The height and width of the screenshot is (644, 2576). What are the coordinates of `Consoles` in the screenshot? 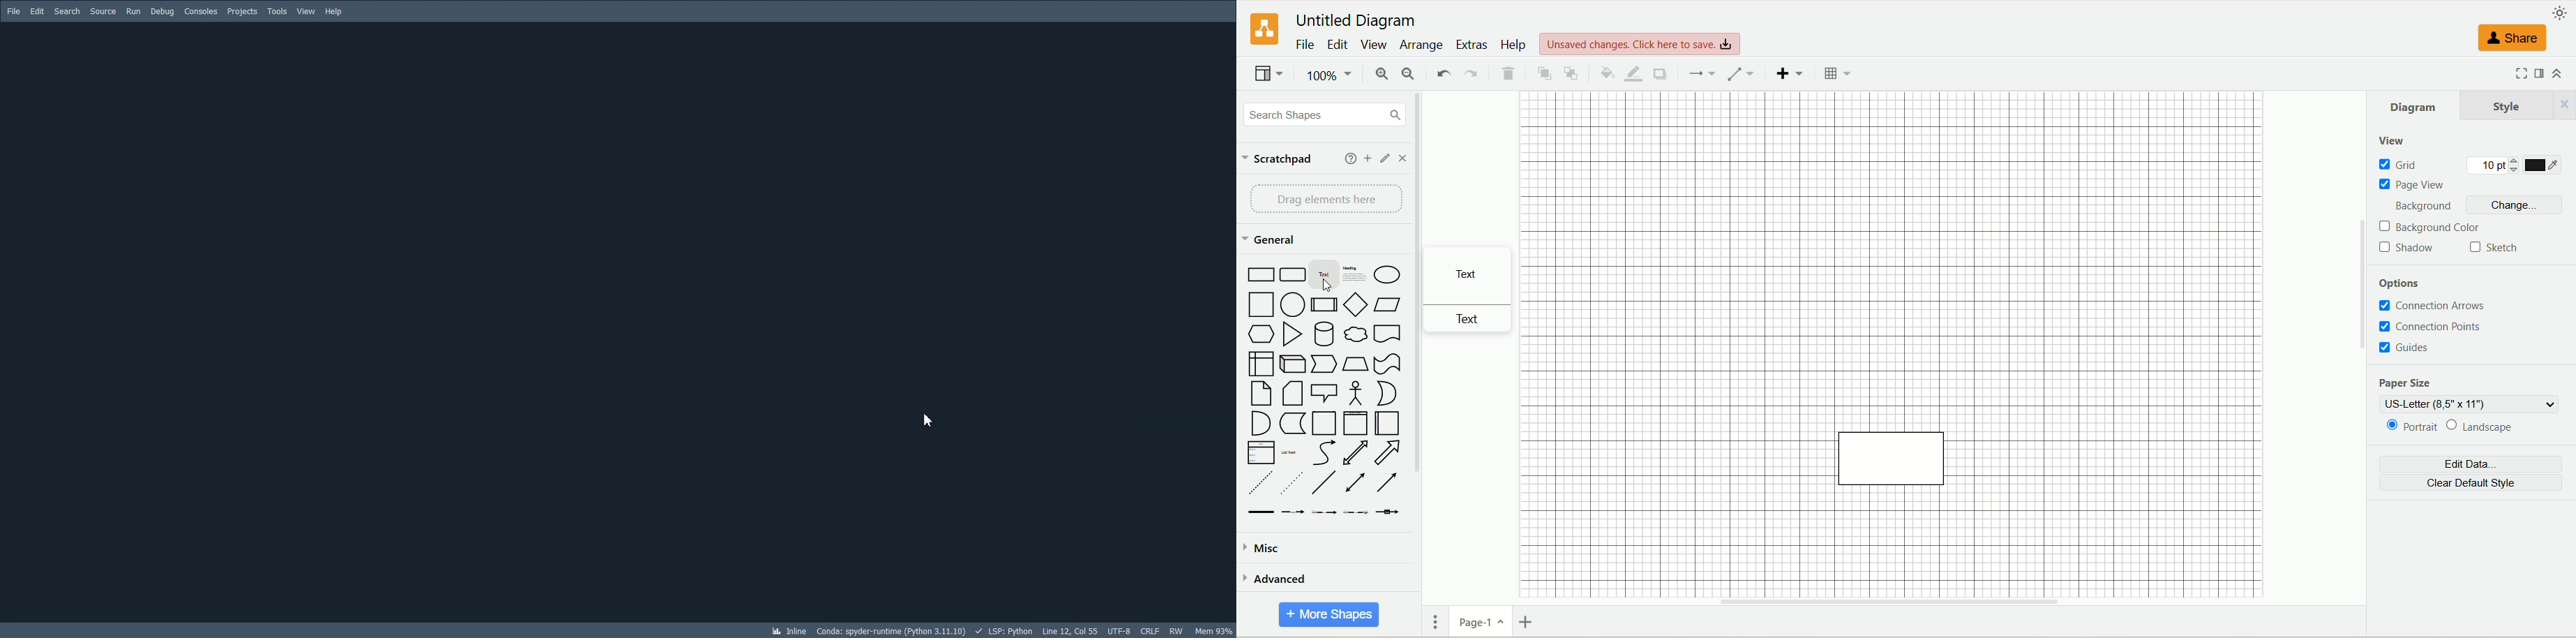 It's located at (201, 11).